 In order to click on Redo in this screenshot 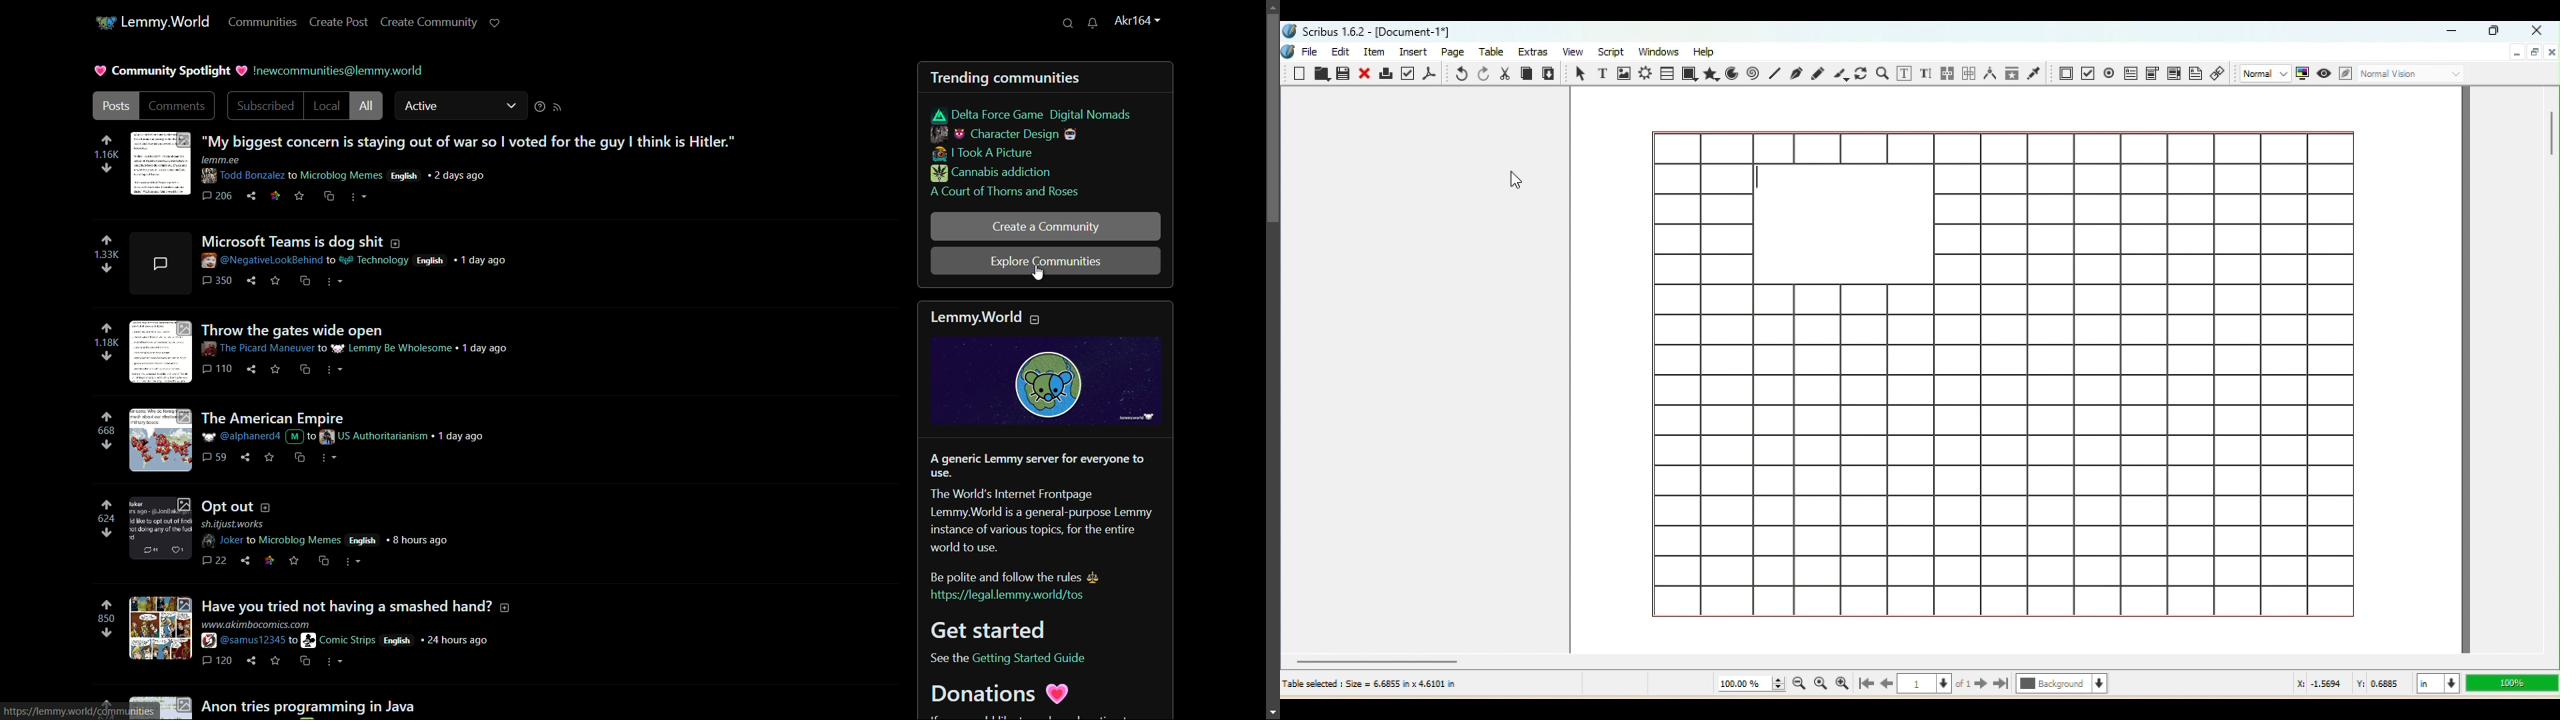, I will do `click(1482, 74)`.